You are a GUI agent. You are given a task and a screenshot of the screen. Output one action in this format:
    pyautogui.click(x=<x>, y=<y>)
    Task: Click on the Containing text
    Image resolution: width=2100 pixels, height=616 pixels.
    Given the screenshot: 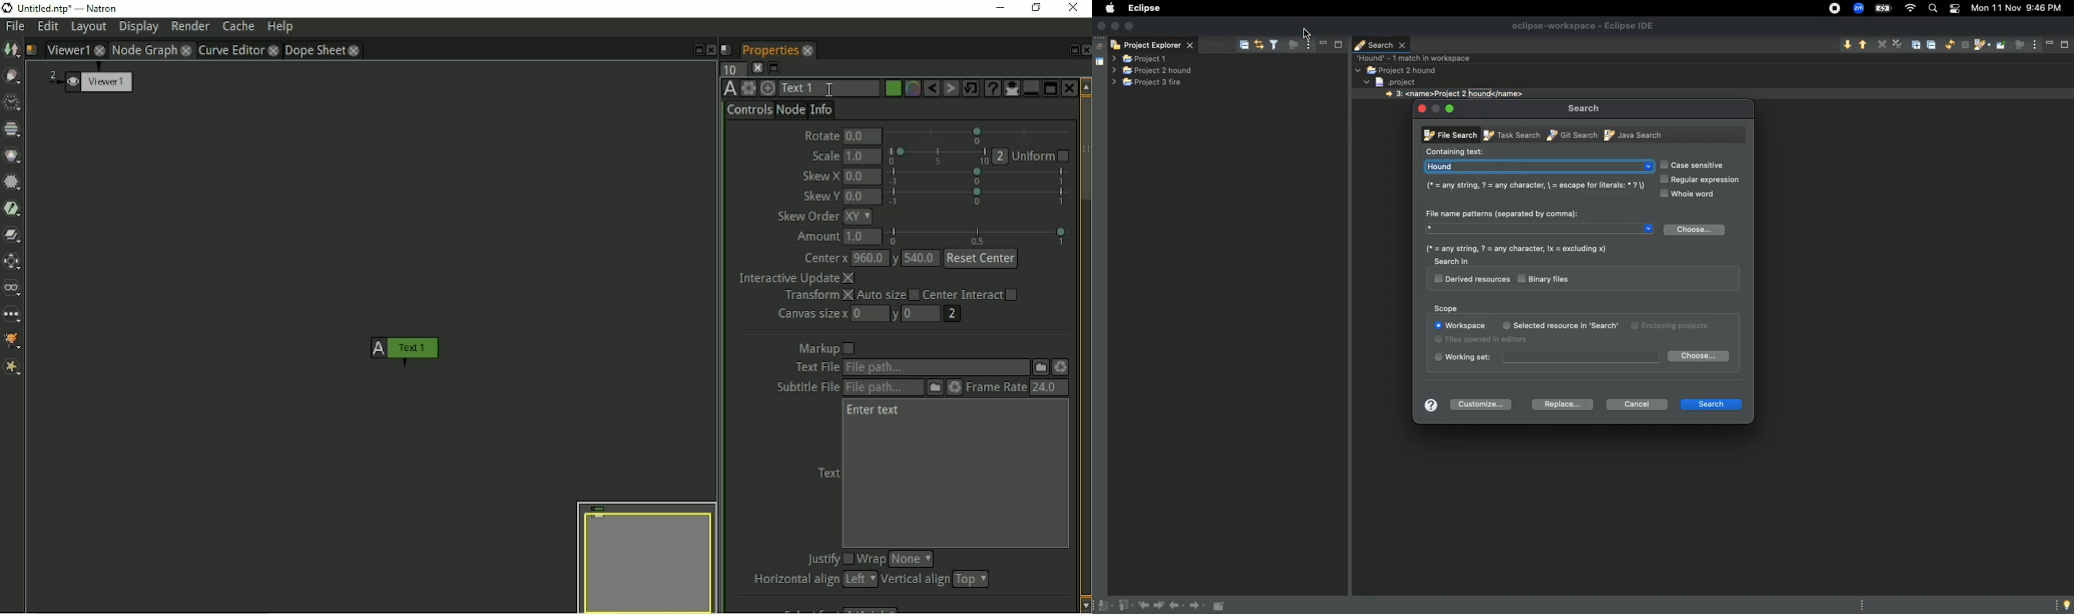 What is the action you would take?
    pyautogui.click(x=1458, y=150)
    